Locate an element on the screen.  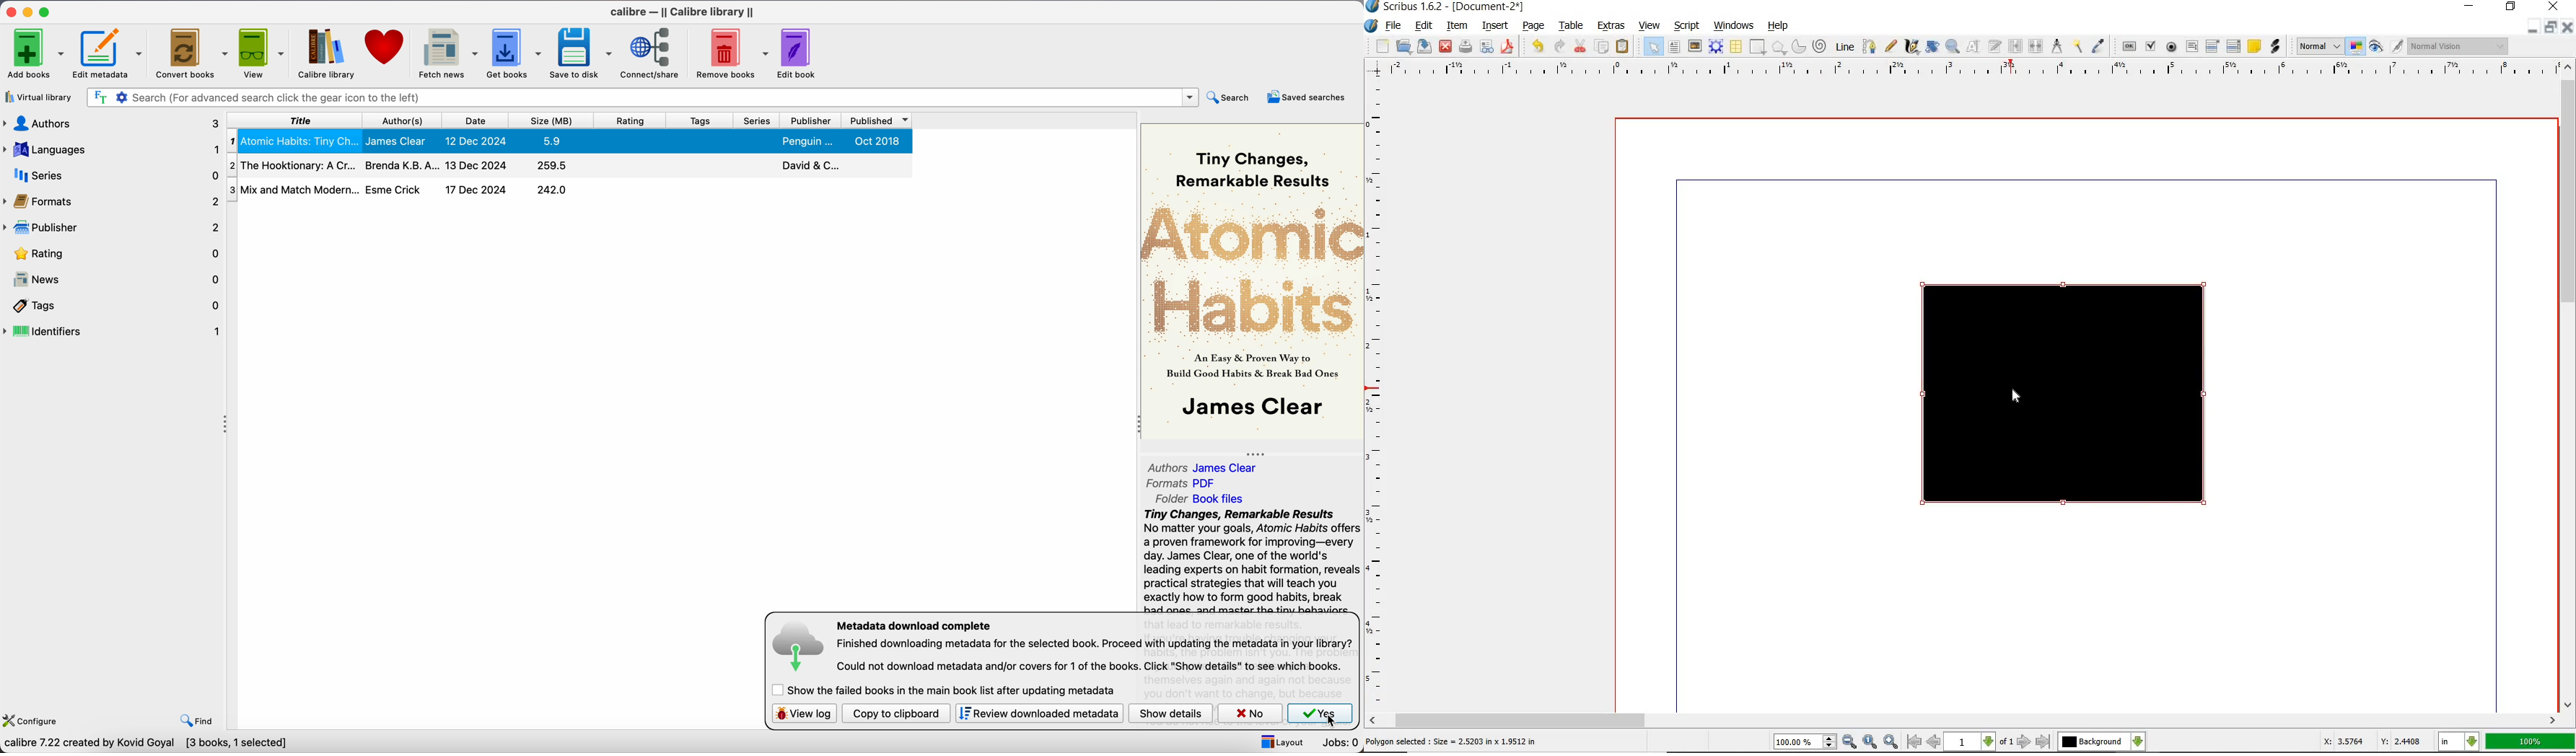
publisher is located at coordinates (111, 228).